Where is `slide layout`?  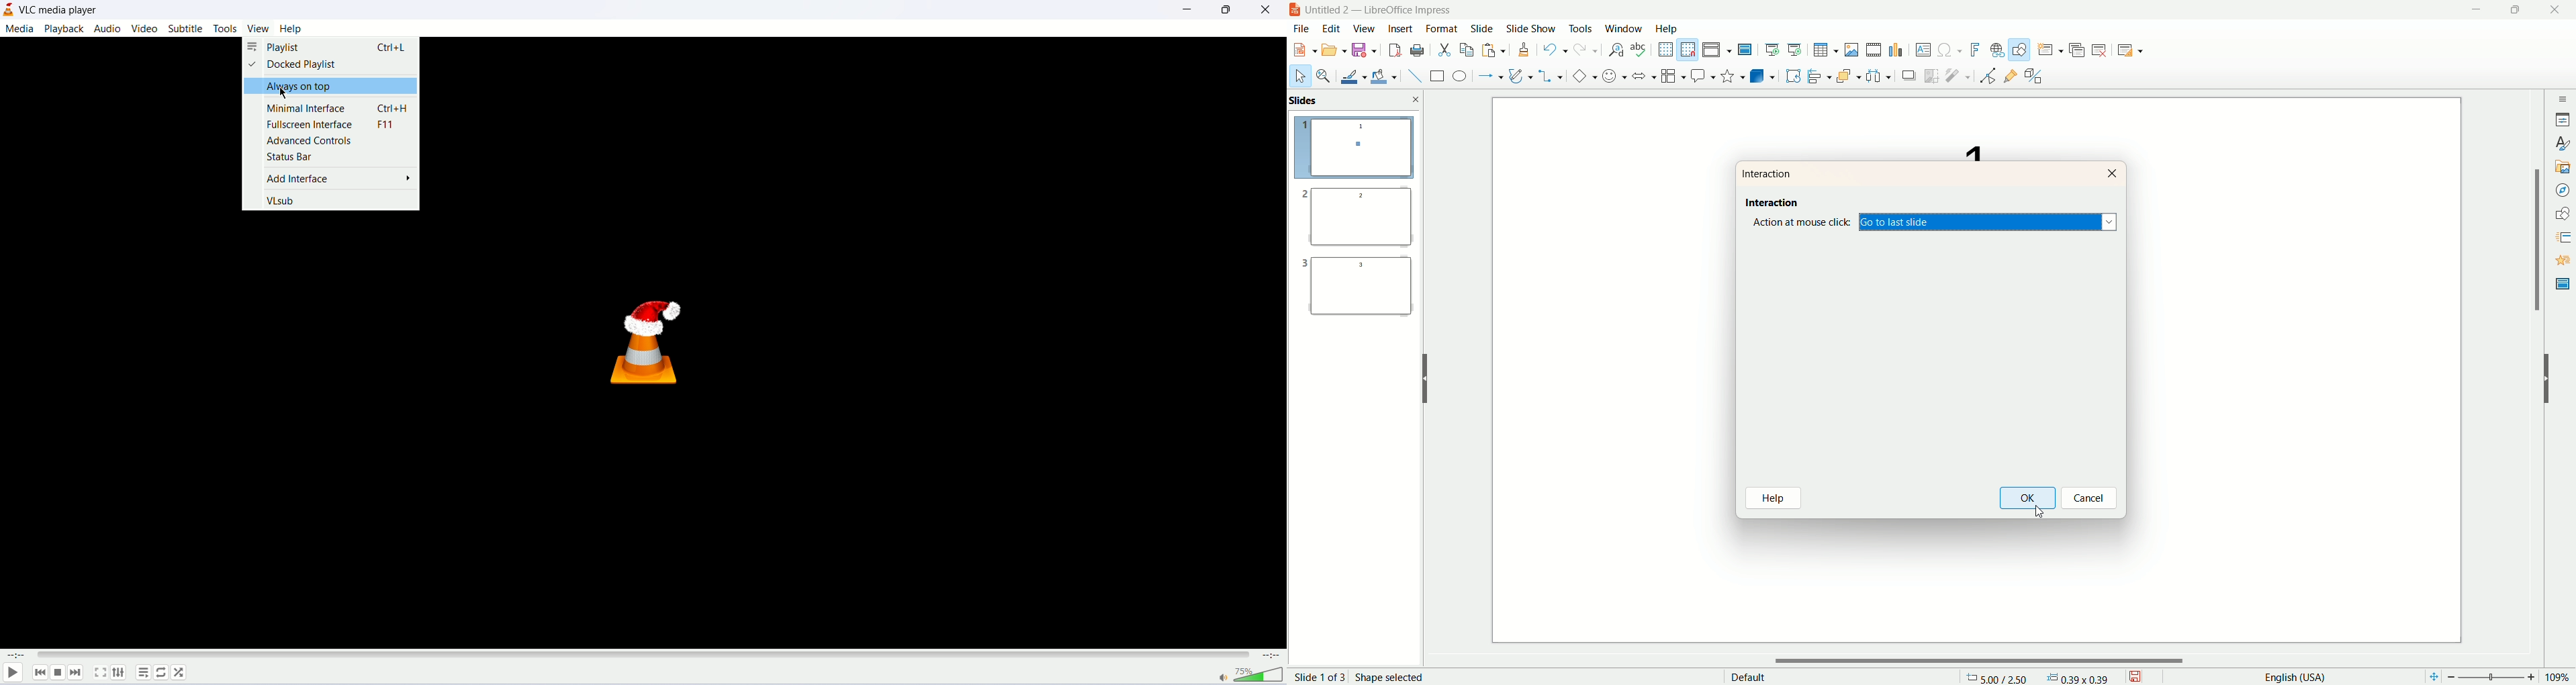 slide layout is located at coordinates (2139, 52).